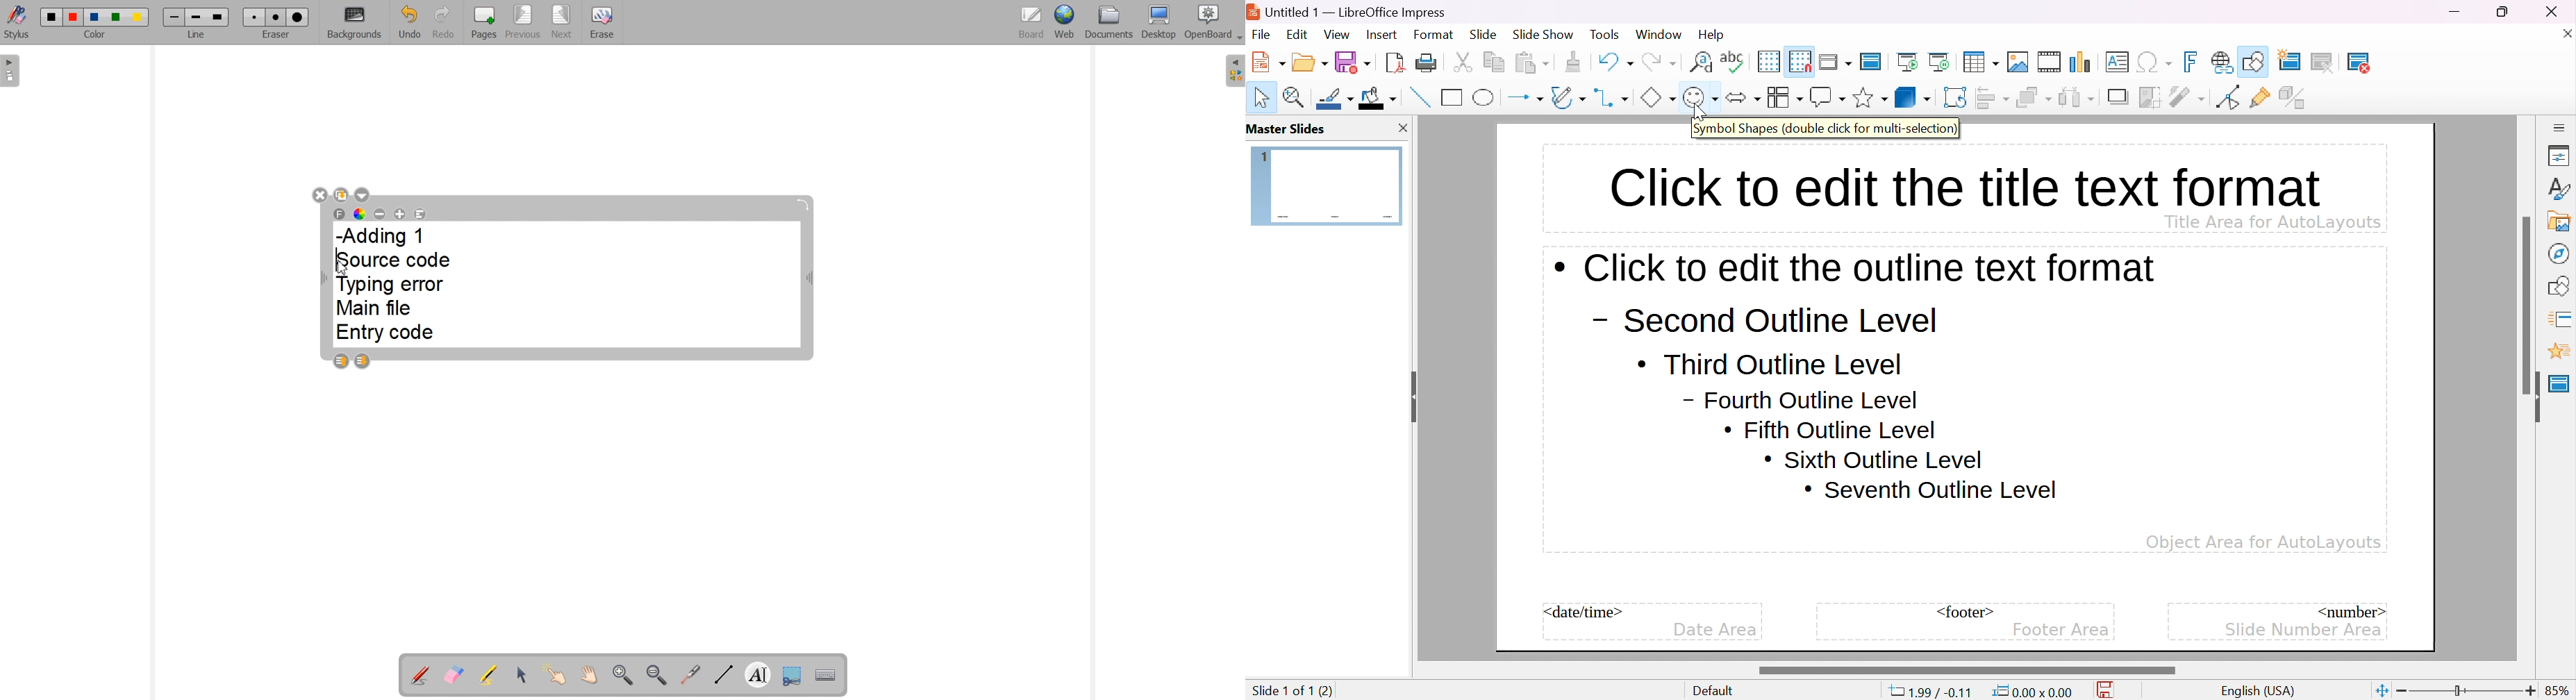 Image resolution: width=2576 pixels, height=700 pixels. I want to click on sidebar settings, so click(2560, 126).